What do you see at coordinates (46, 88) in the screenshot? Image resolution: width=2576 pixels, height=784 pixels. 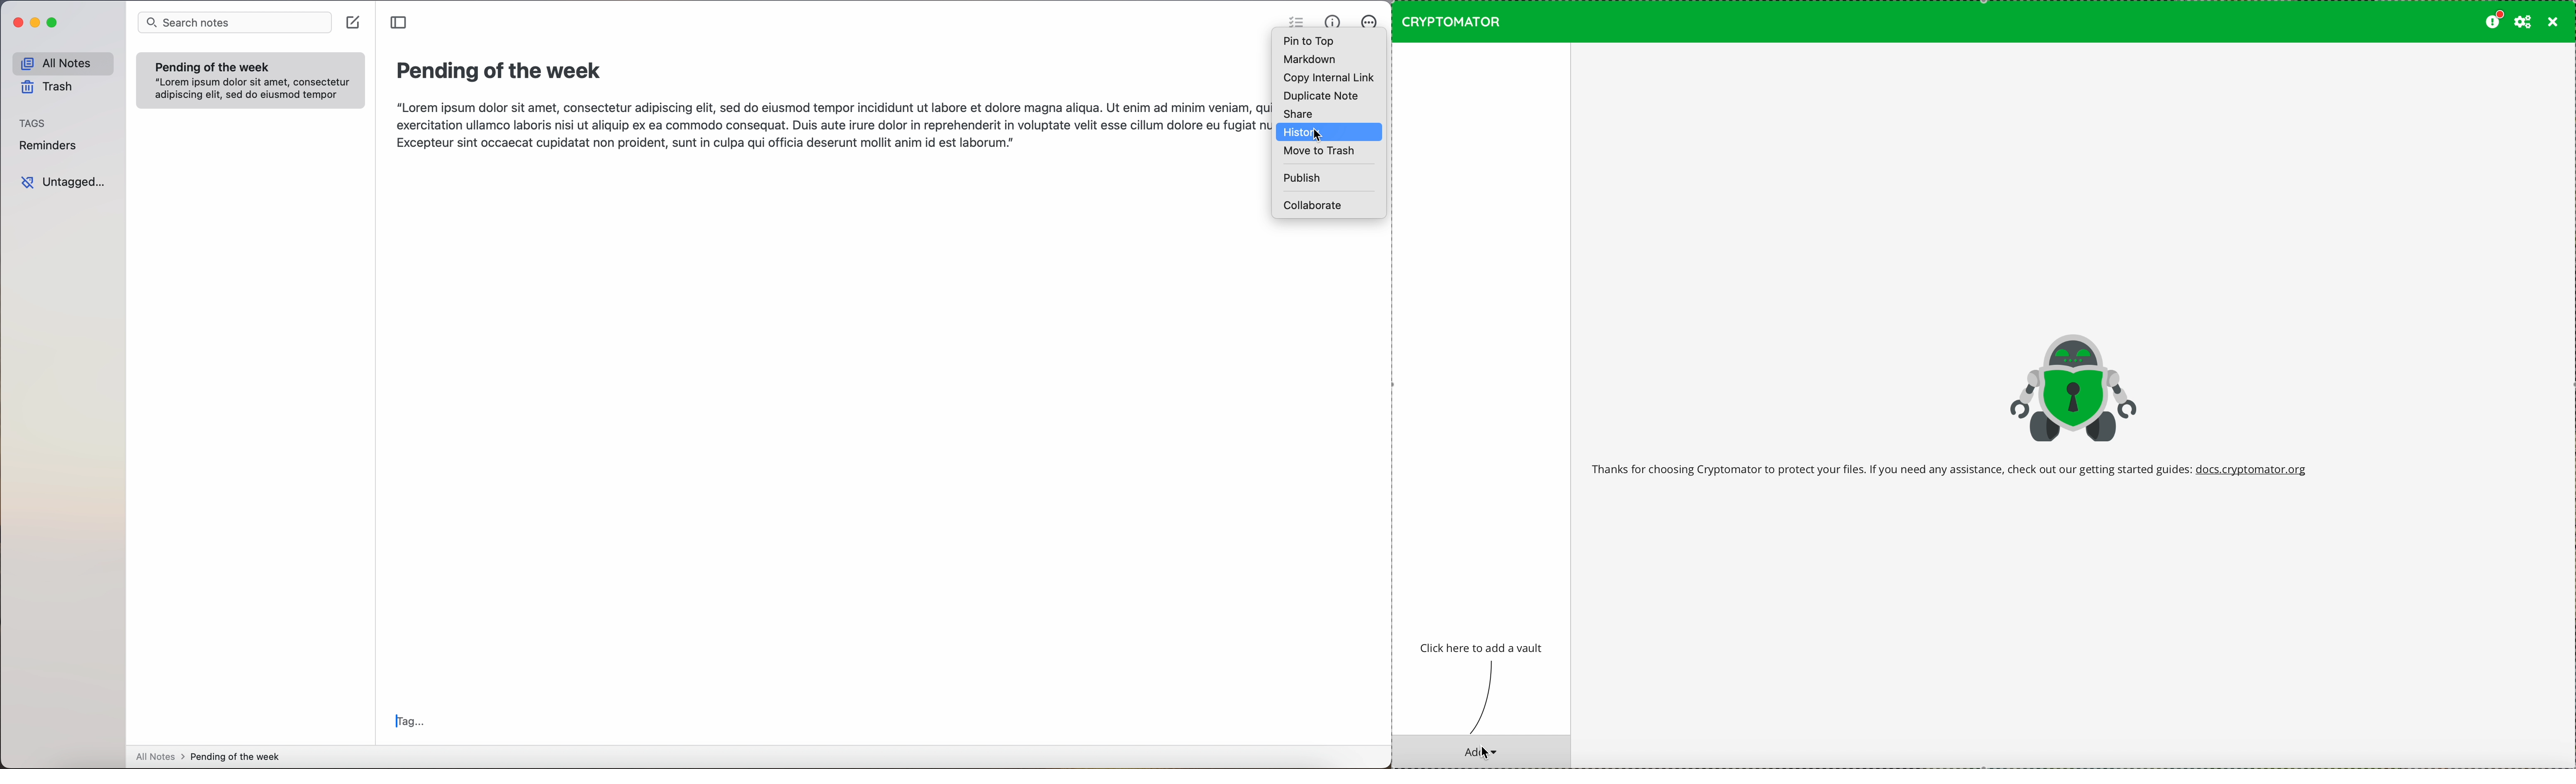 I see `trash` at bounding box center [46, 88].